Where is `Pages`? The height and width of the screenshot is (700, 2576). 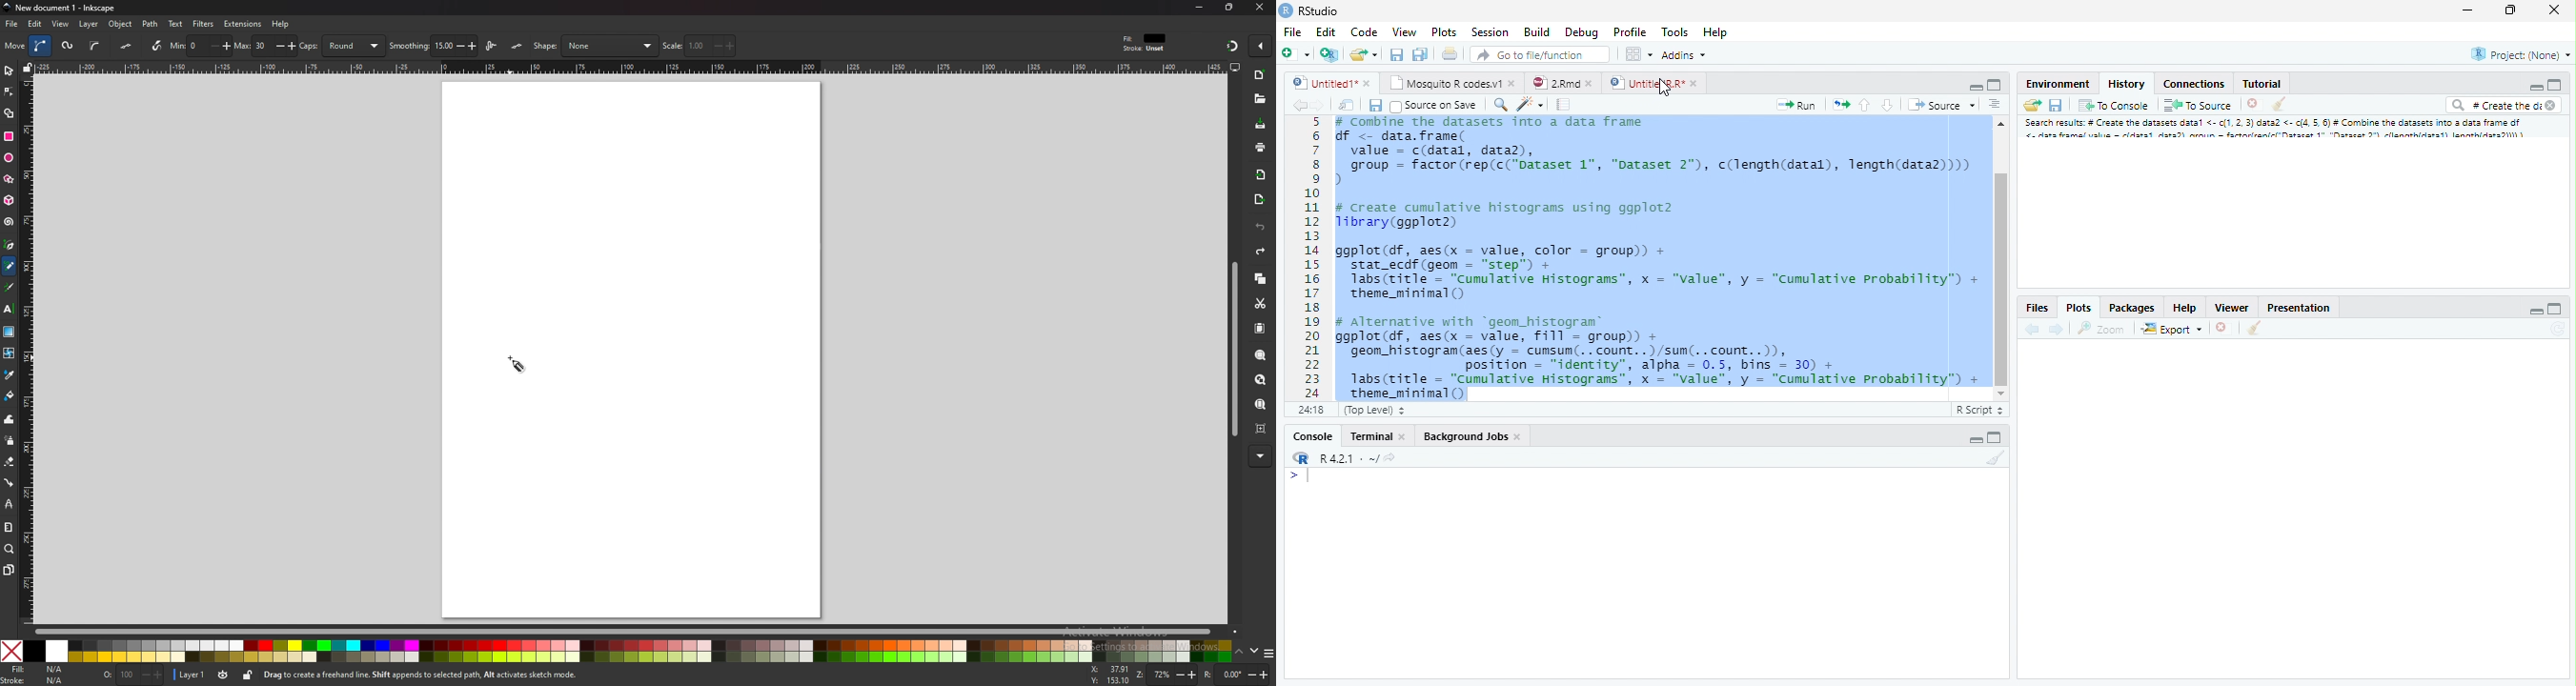 Pages is located at coordinates (1562, 106).